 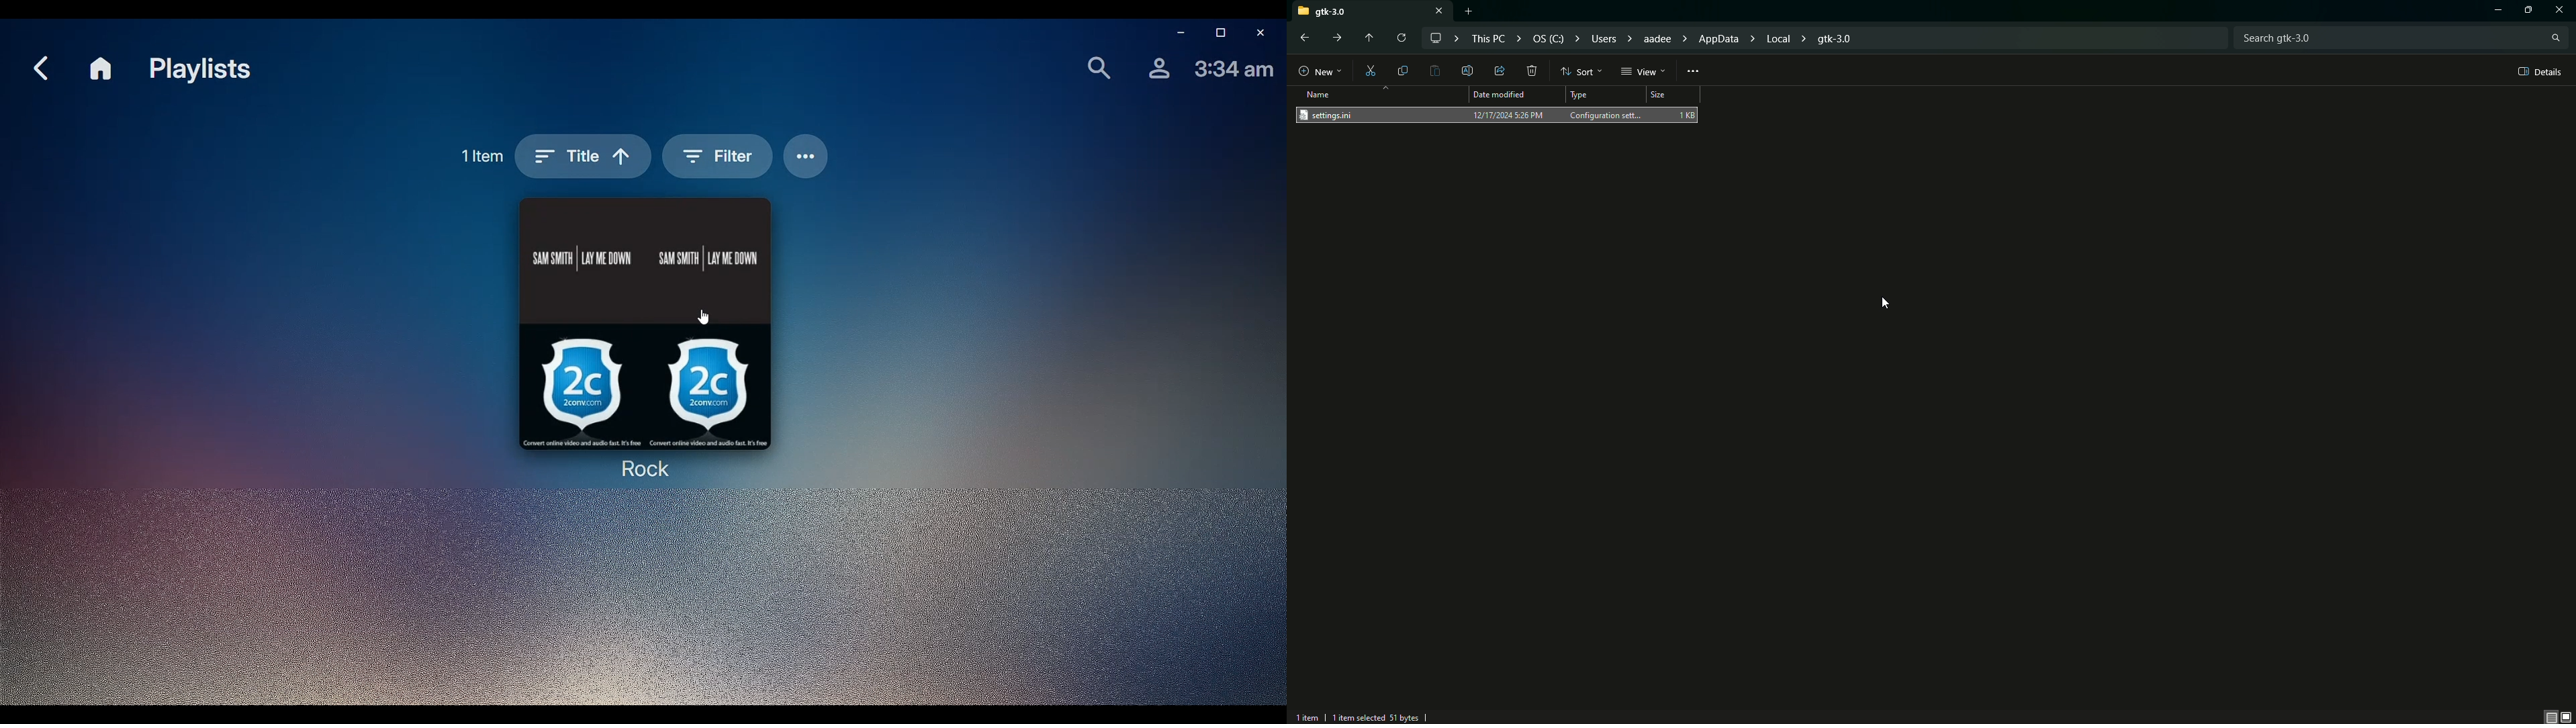 What do you see at coordinates (1694, 70) in the screenshot?
I see `More Options` at bounding box center [1694, 70].